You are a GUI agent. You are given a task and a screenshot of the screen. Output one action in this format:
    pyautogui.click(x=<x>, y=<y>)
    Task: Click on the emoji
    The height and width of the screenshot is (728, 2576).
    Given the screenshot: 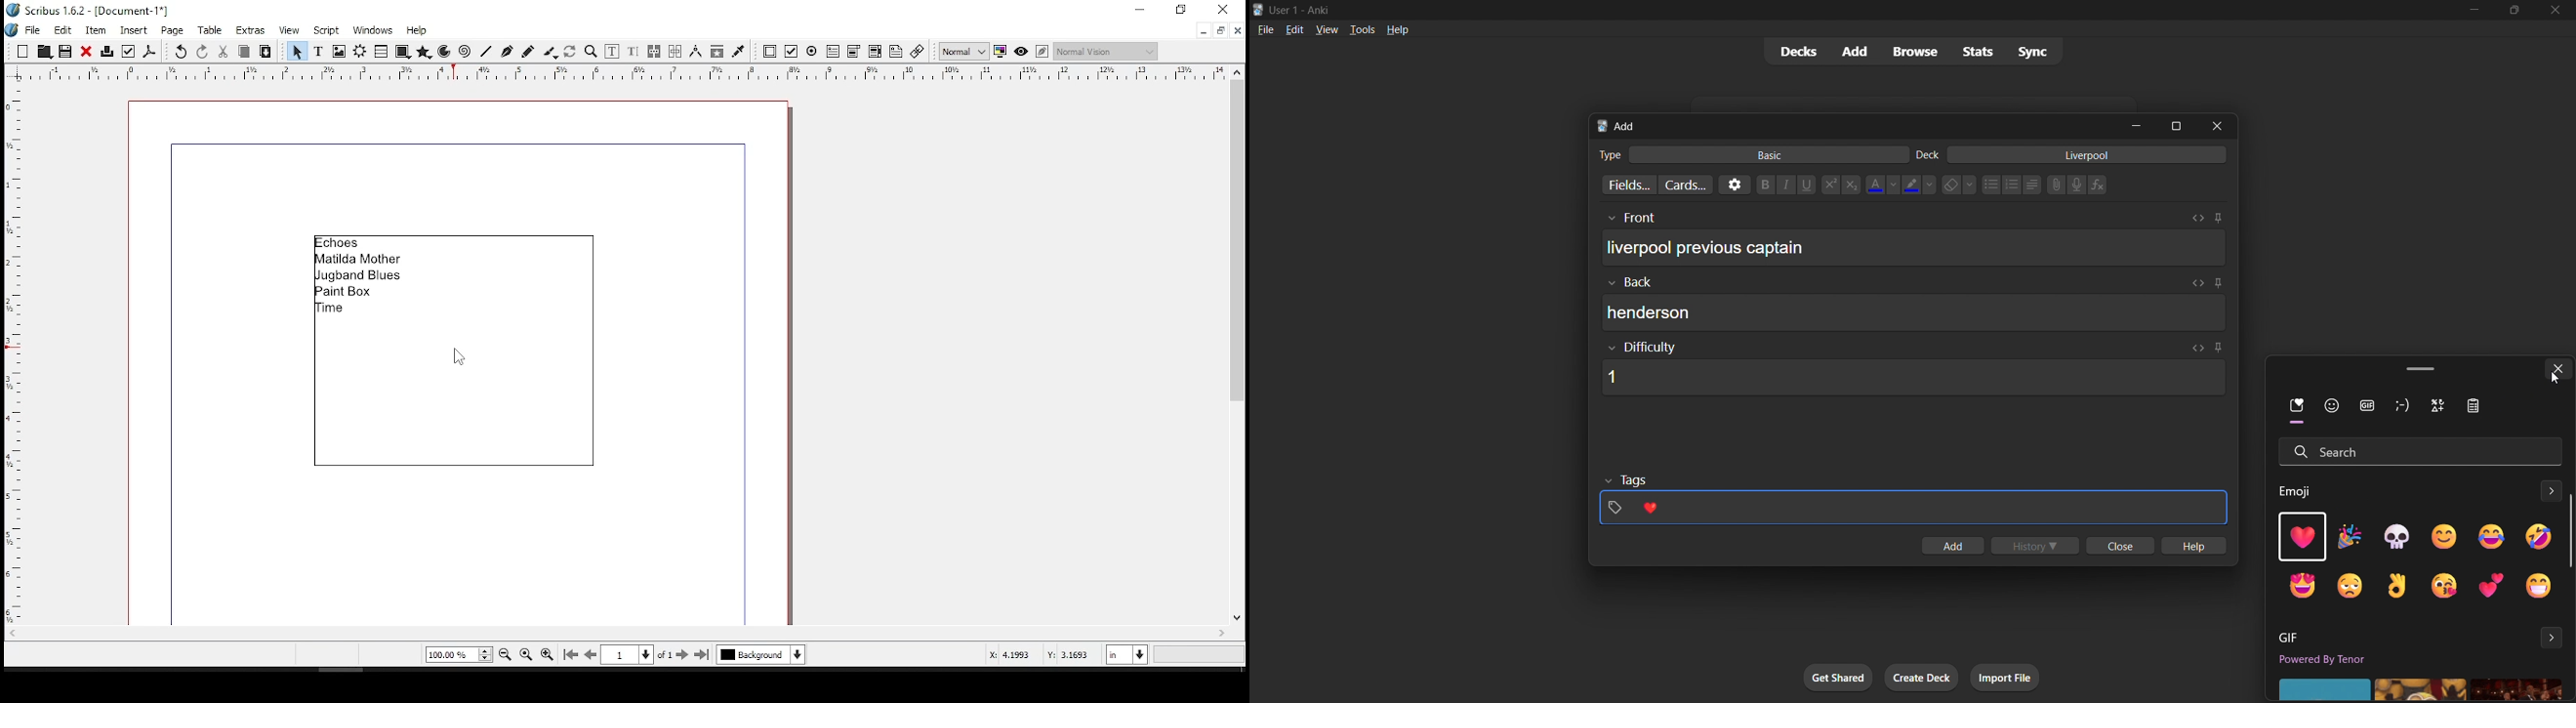 What is the action you would take?
    pyautogui.click(x=2537, y=538)
    